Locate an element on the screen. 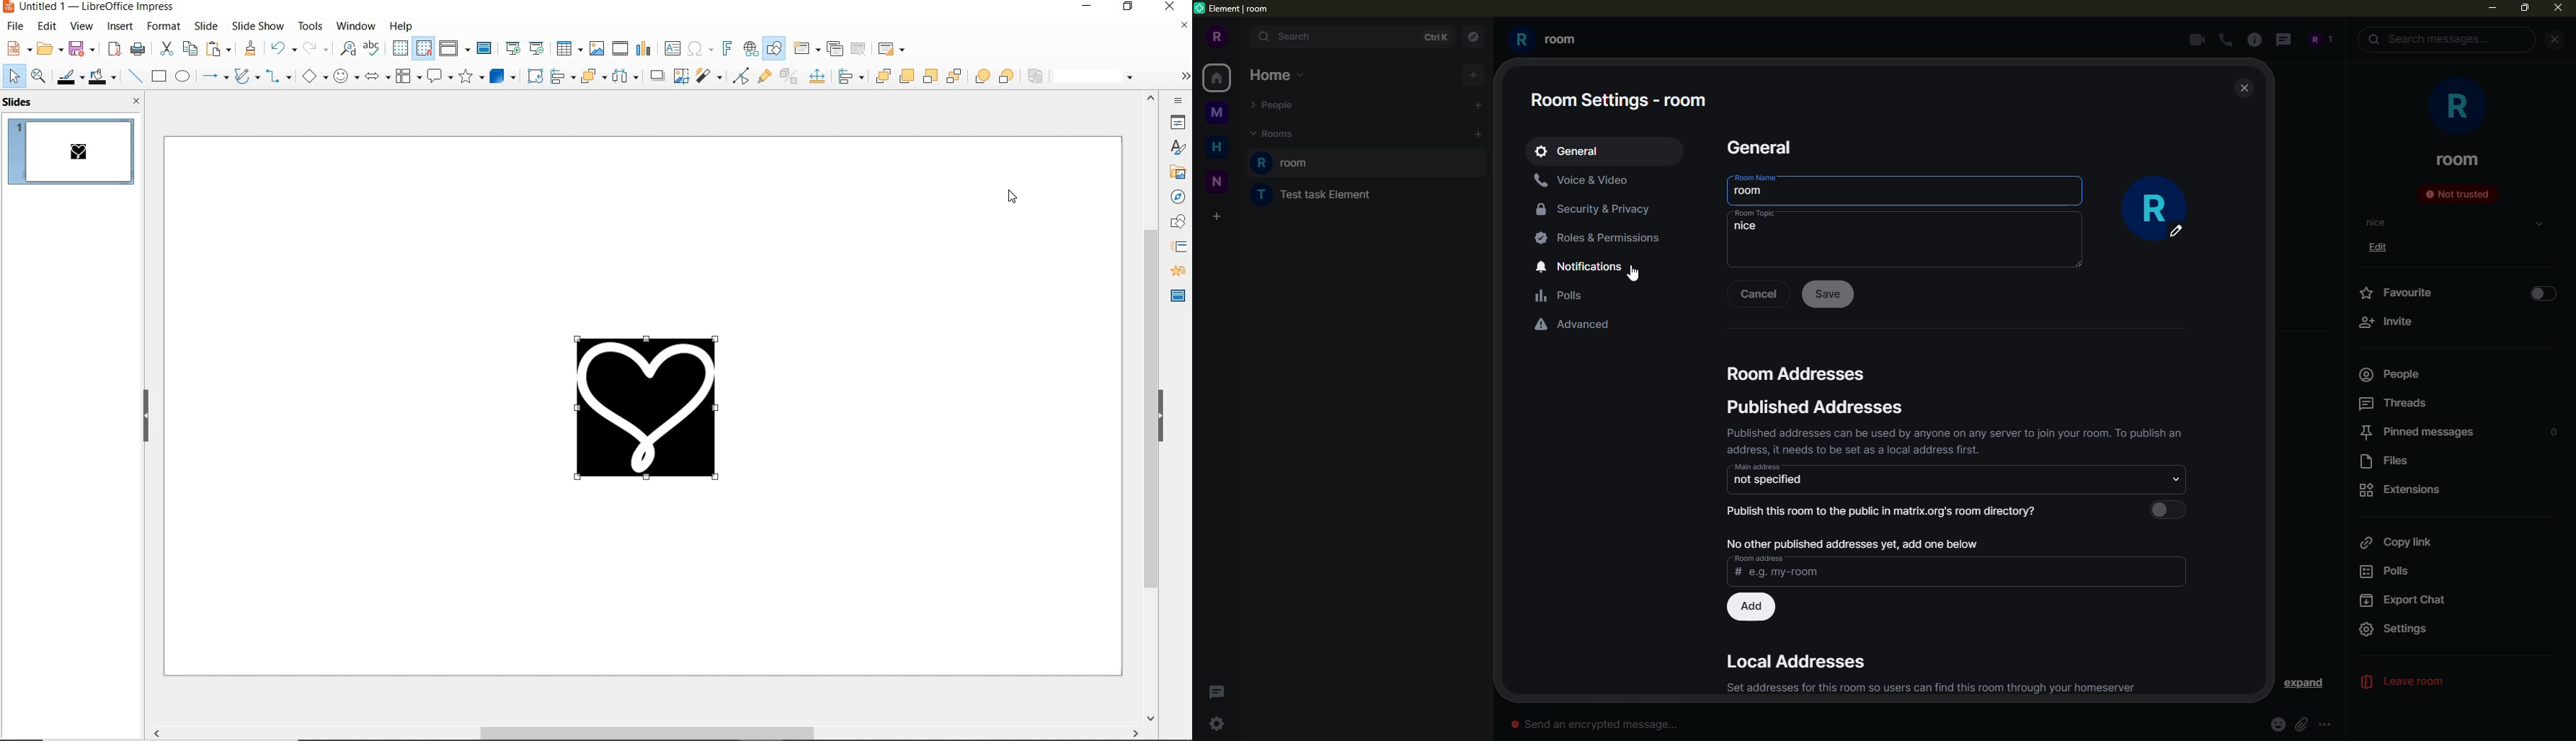  room settings is located at coordinates (1618, 99).